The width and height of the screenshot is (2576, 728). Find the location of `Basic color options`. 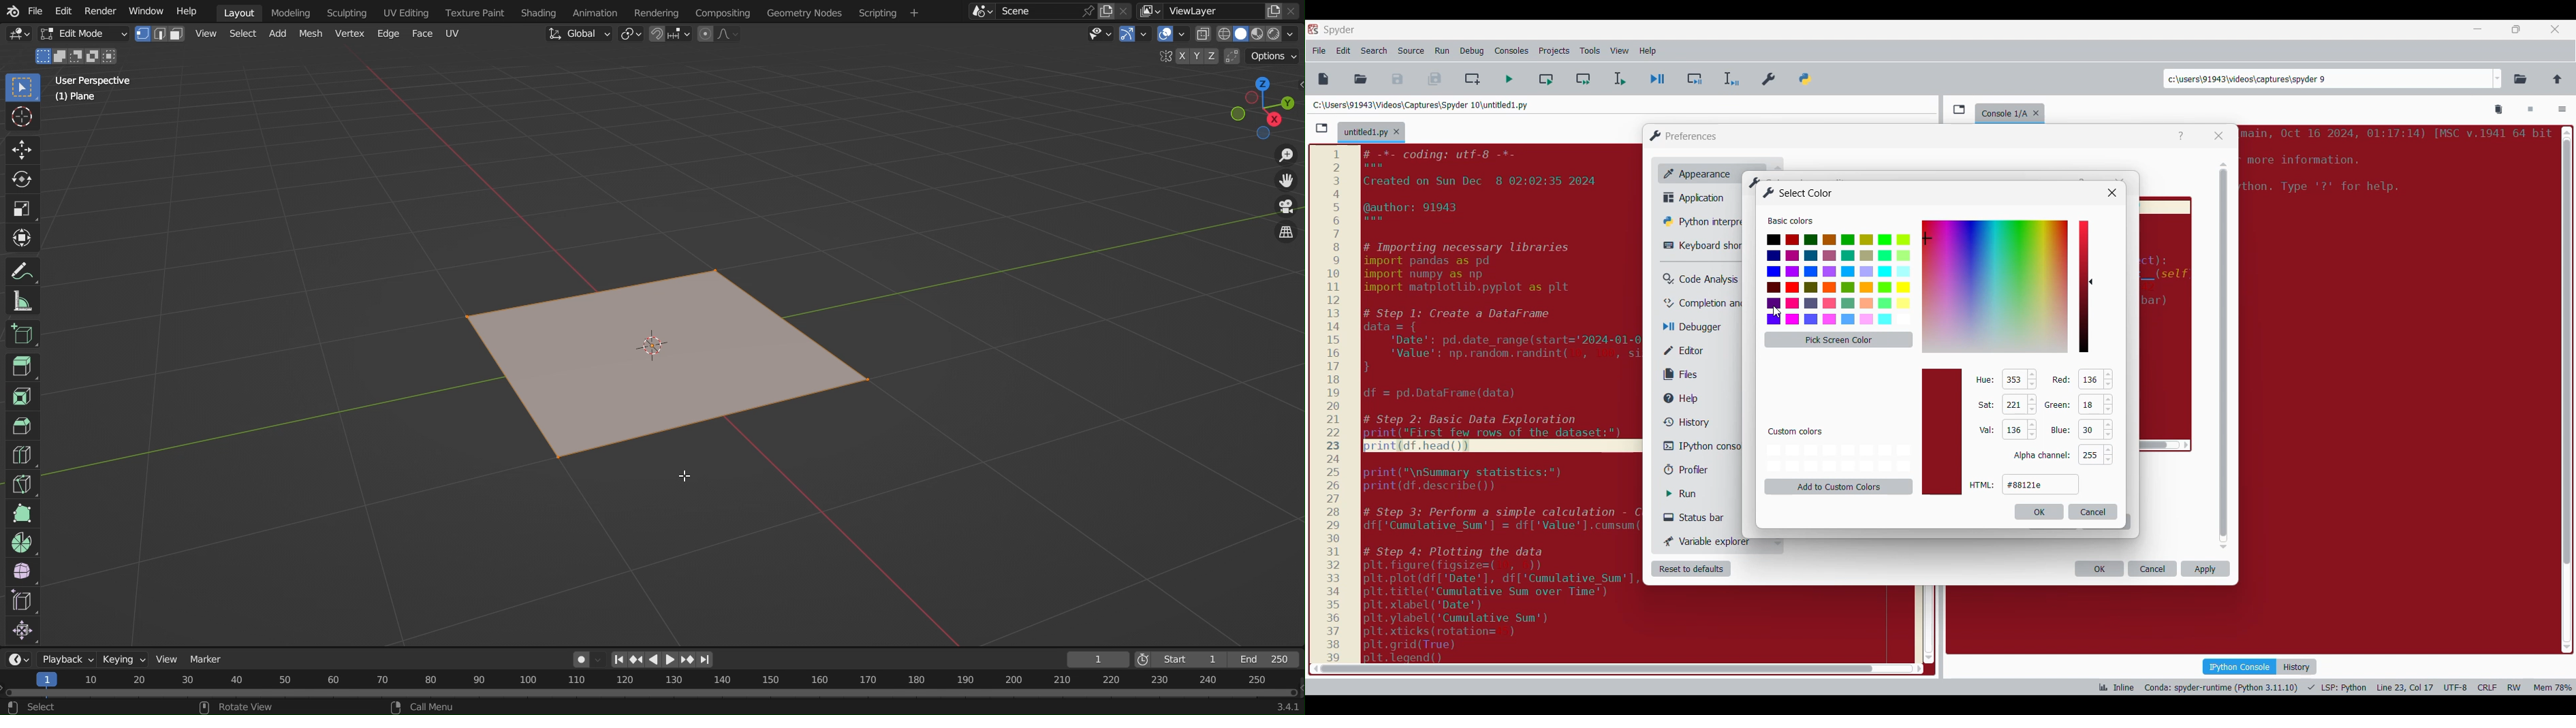

Basic color options is located at coordinates (1839, 279).